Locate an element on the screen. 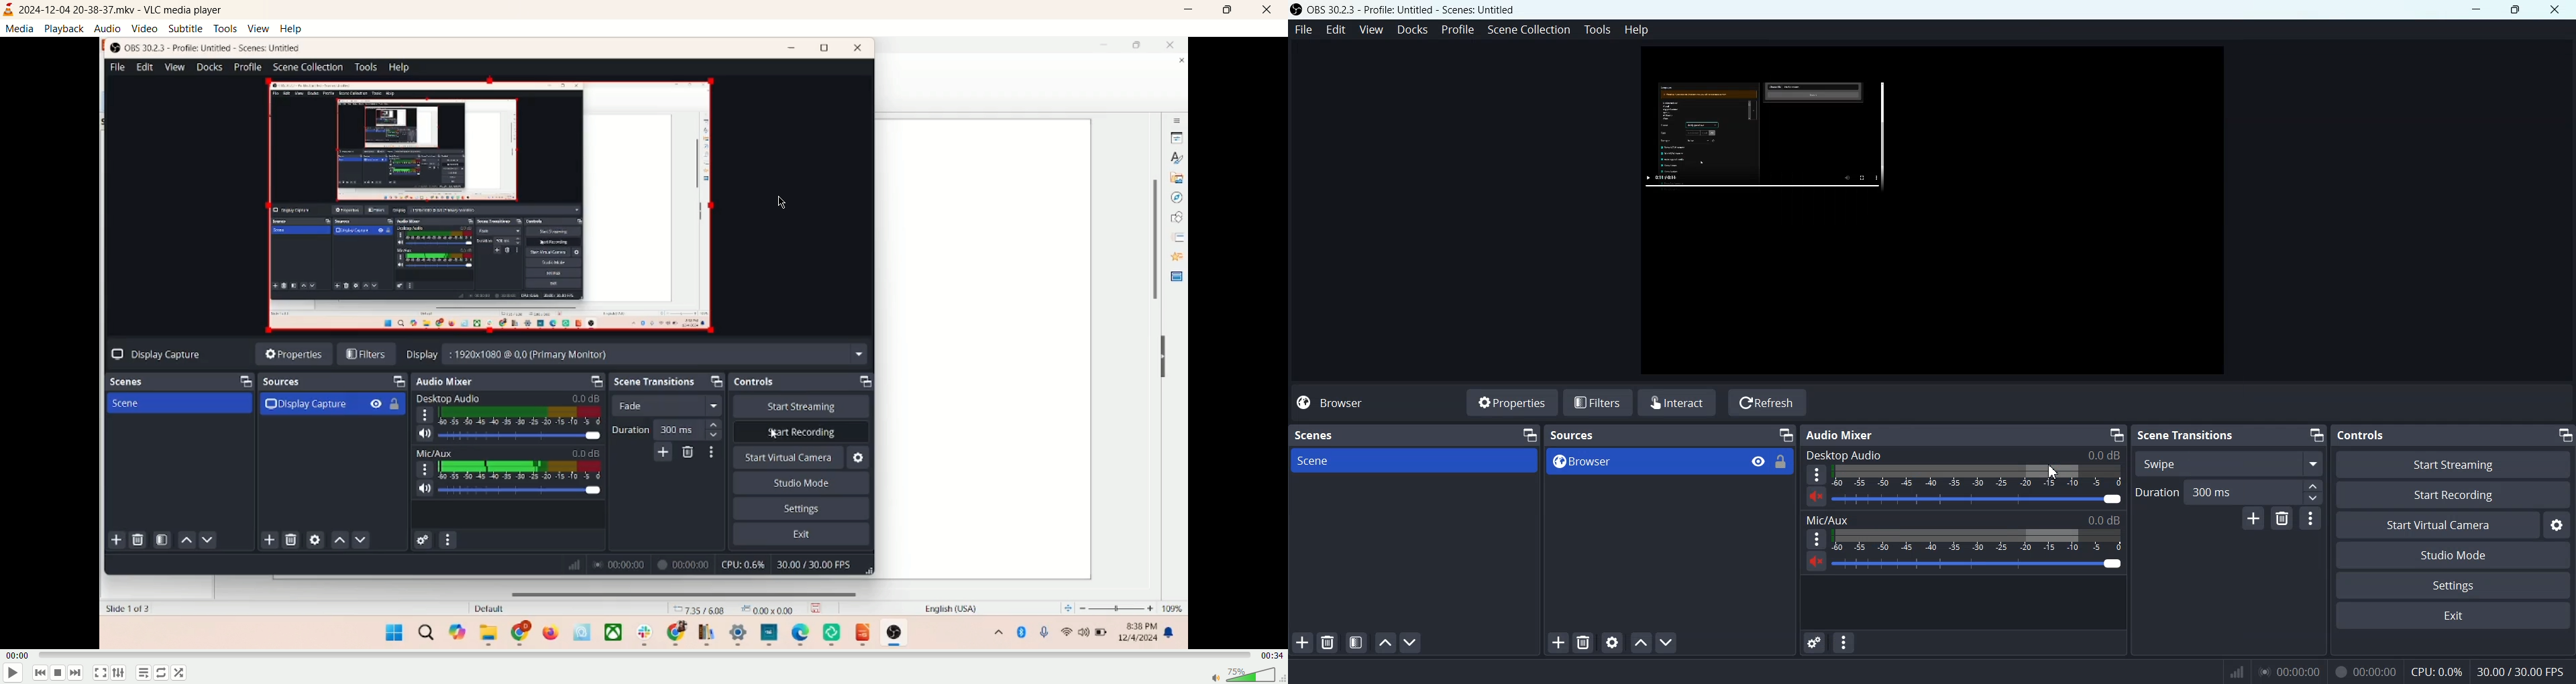 The image size is (2576, 700). Sources is located at coordinates (1574, 435).